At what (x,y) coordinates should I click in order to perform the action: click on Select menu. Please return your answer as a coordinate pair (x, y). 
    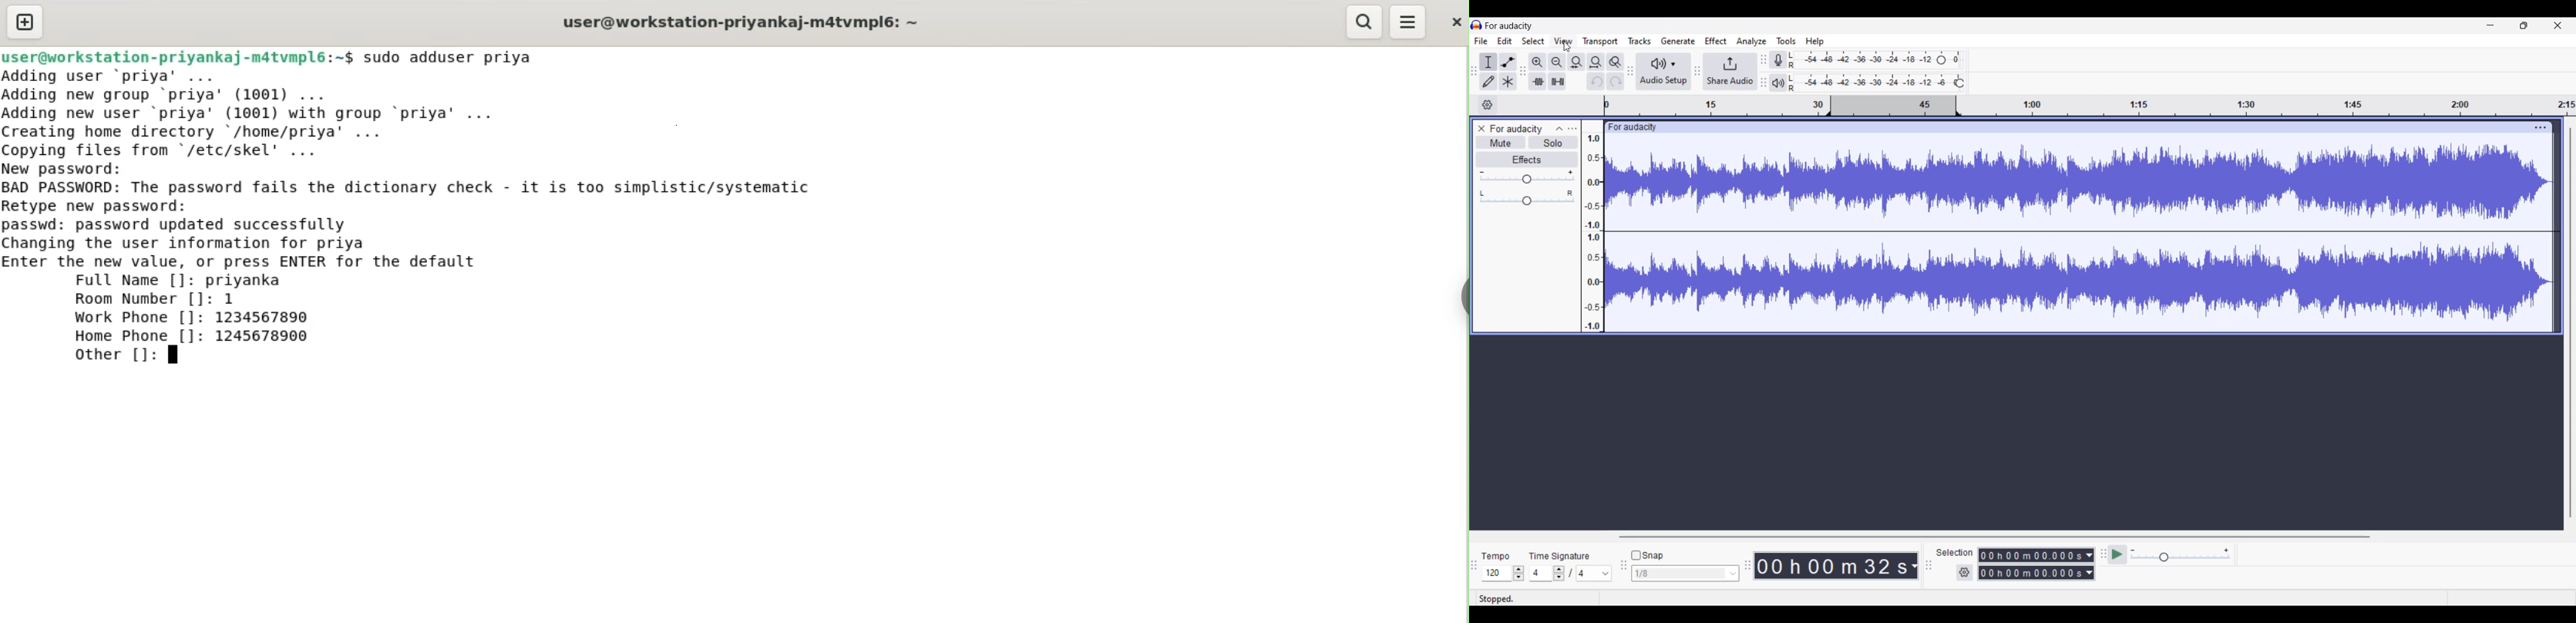
    Looking at the image, I should click on (1533, 41).